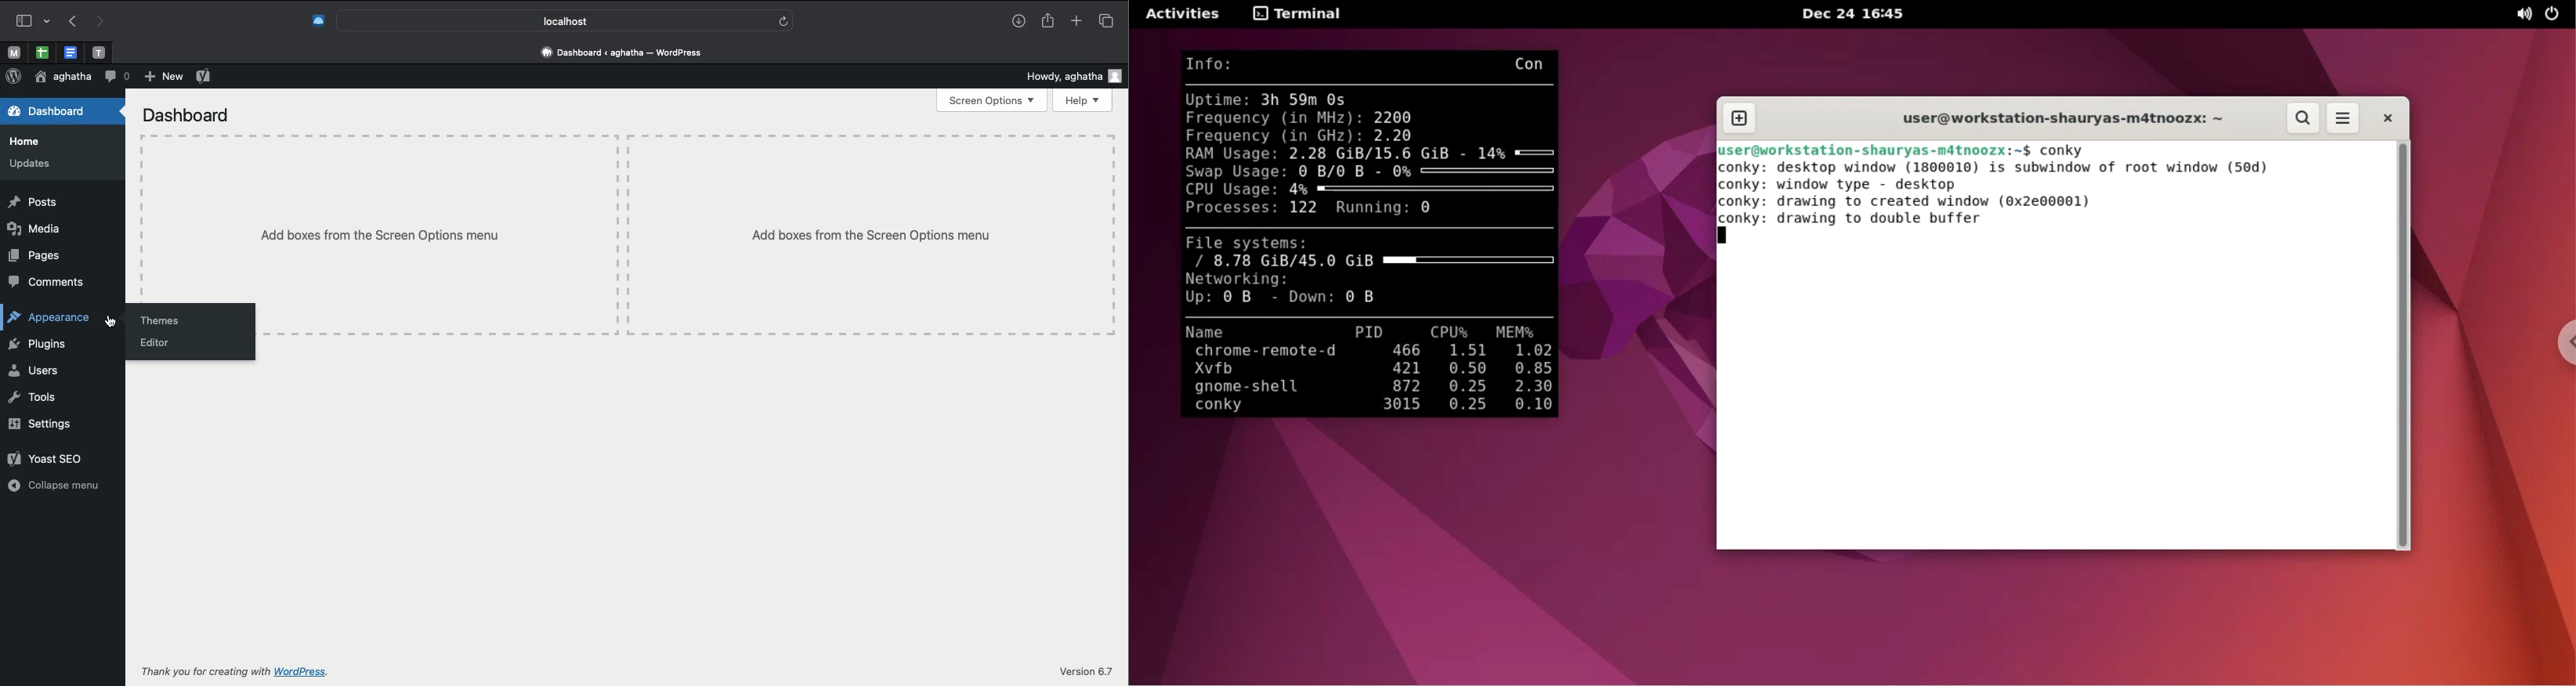 This screenshot has height=700, width=2576. What do you see at coordinates (53, 485) in the screenshot?
I see `Collapse menu` at bounding box center [53, 485].